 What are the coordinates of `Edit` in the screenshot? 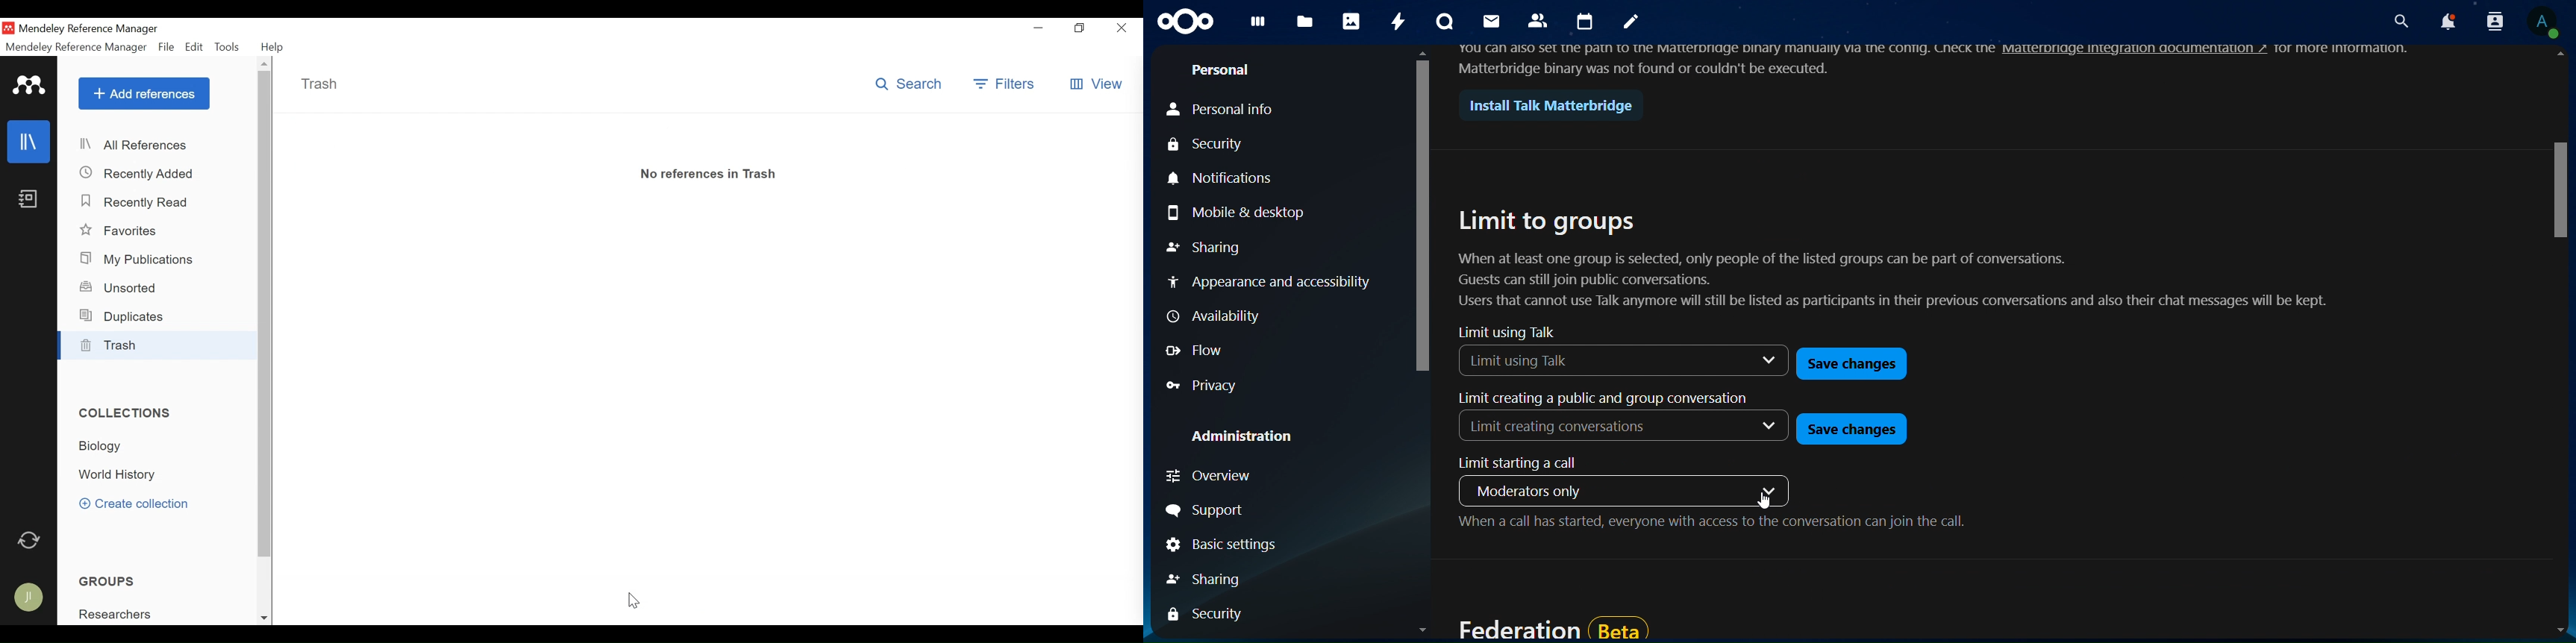 It's located at (194, 47).